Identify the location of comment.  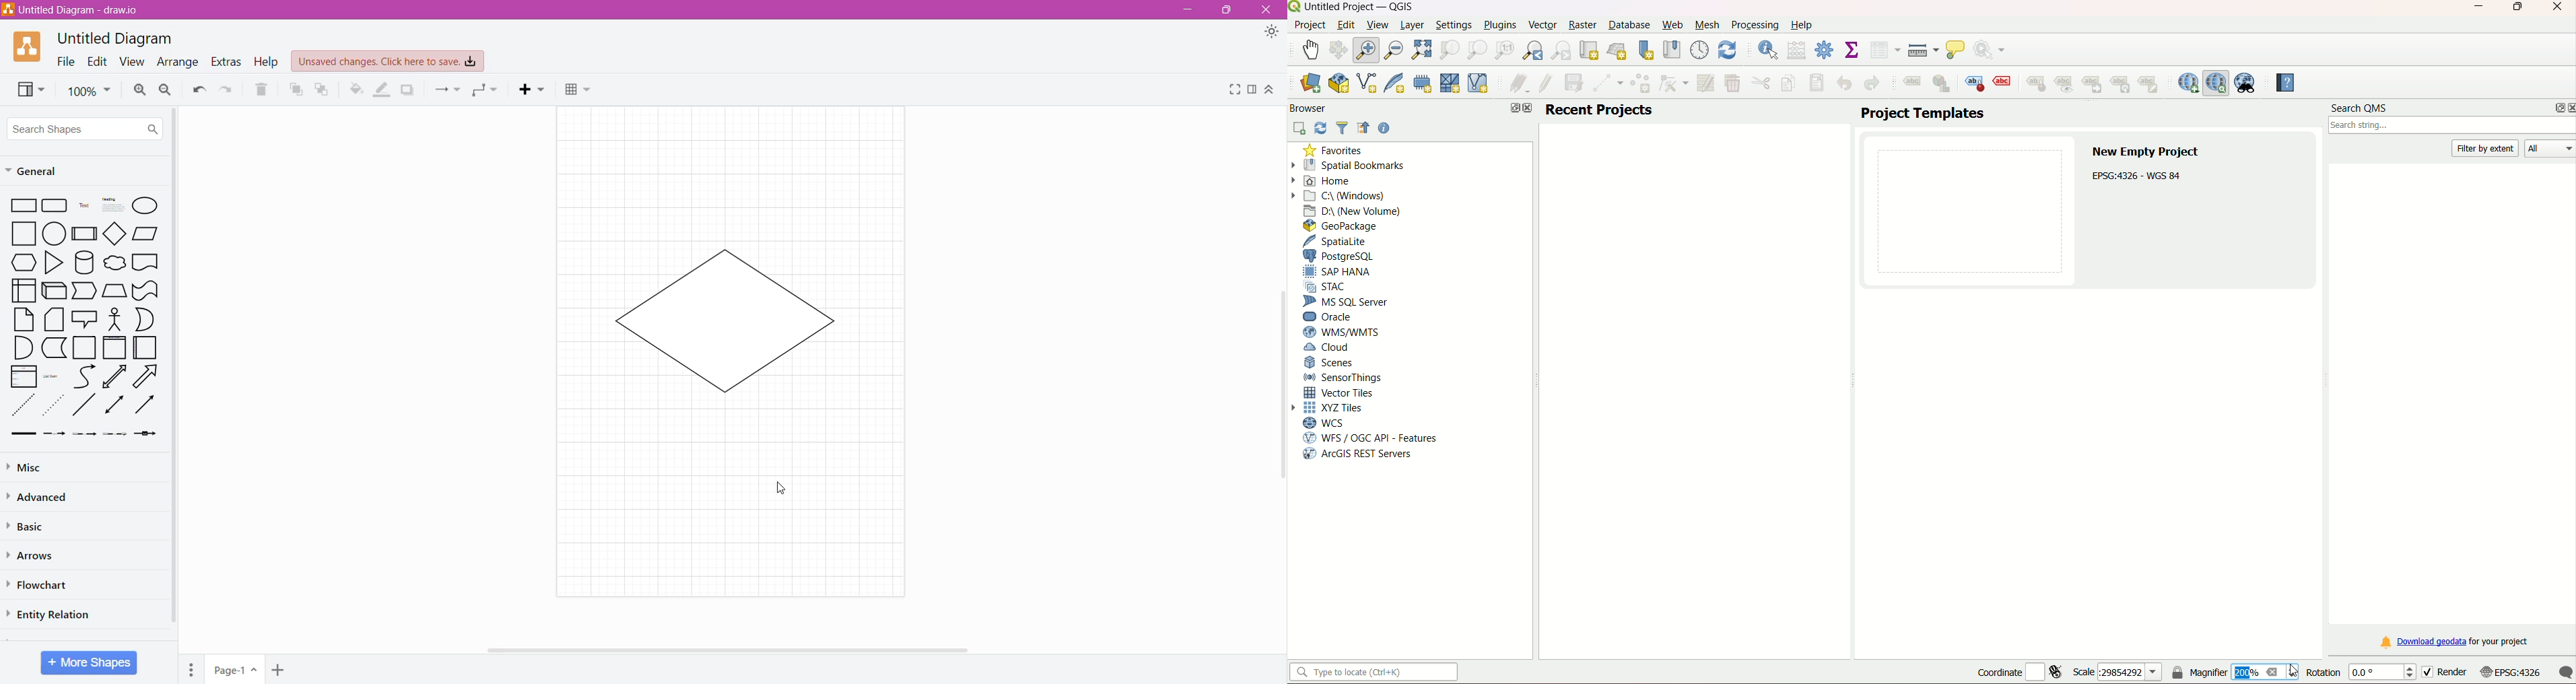
(2565, 672).